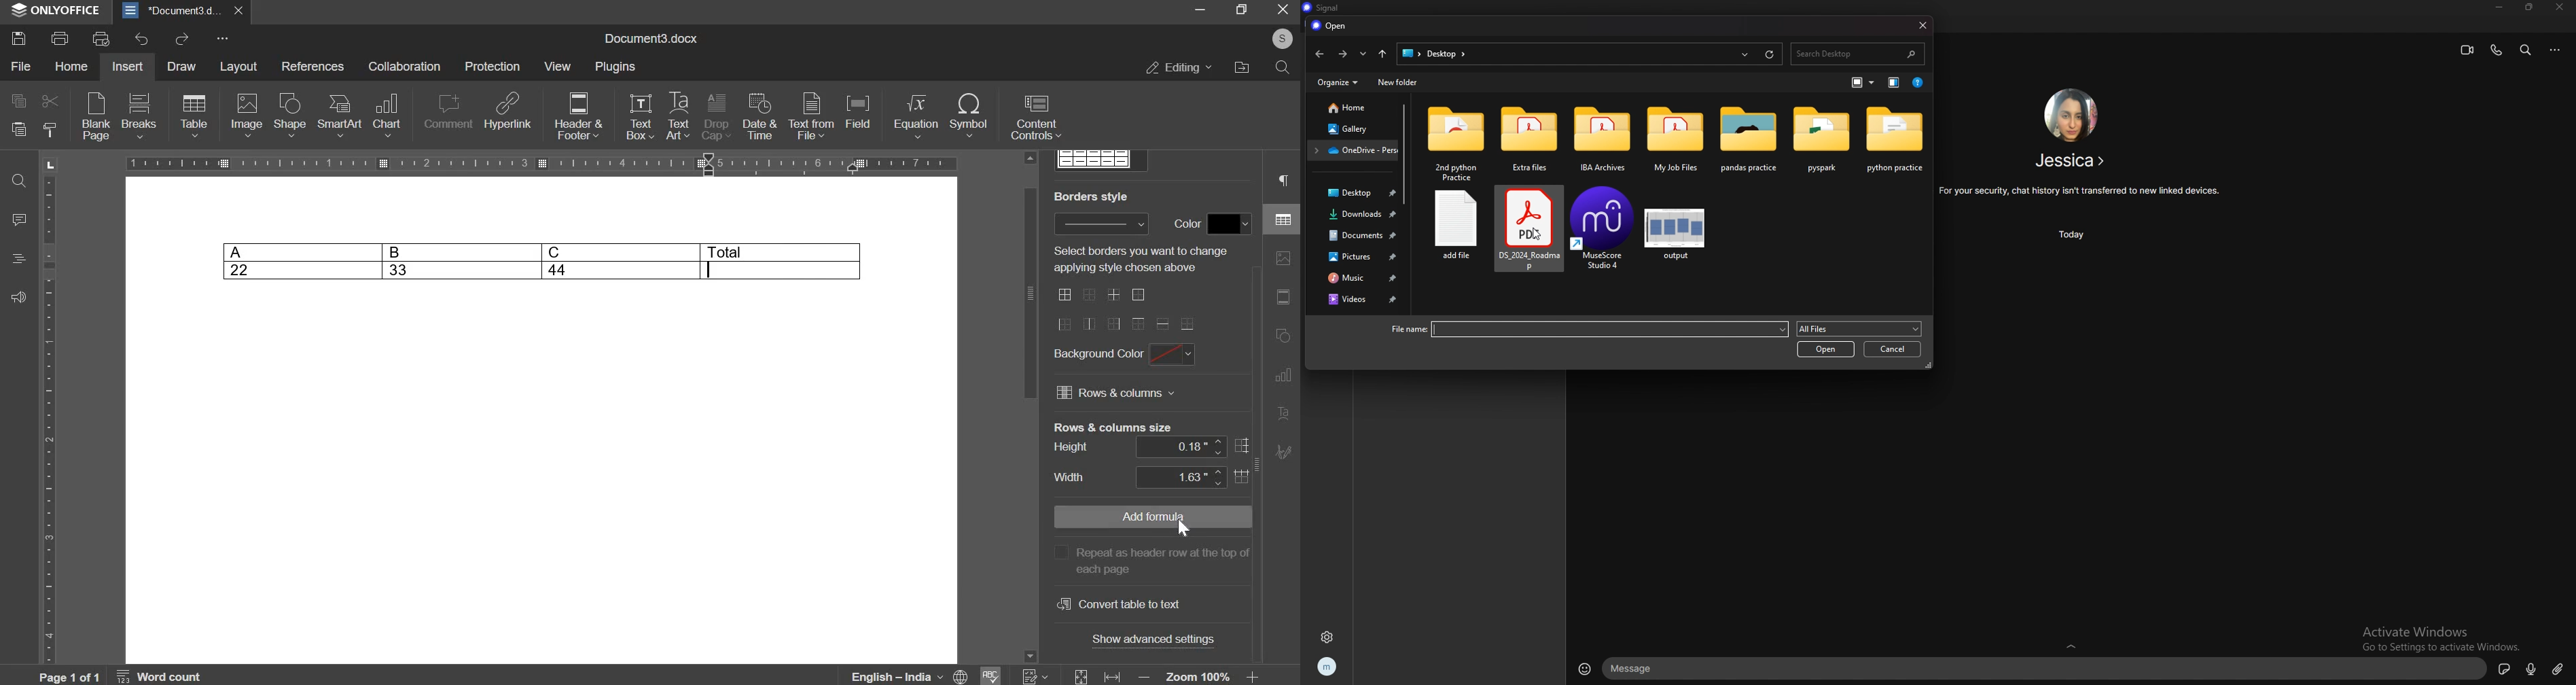  I want to click on width, so click(1070, 477).